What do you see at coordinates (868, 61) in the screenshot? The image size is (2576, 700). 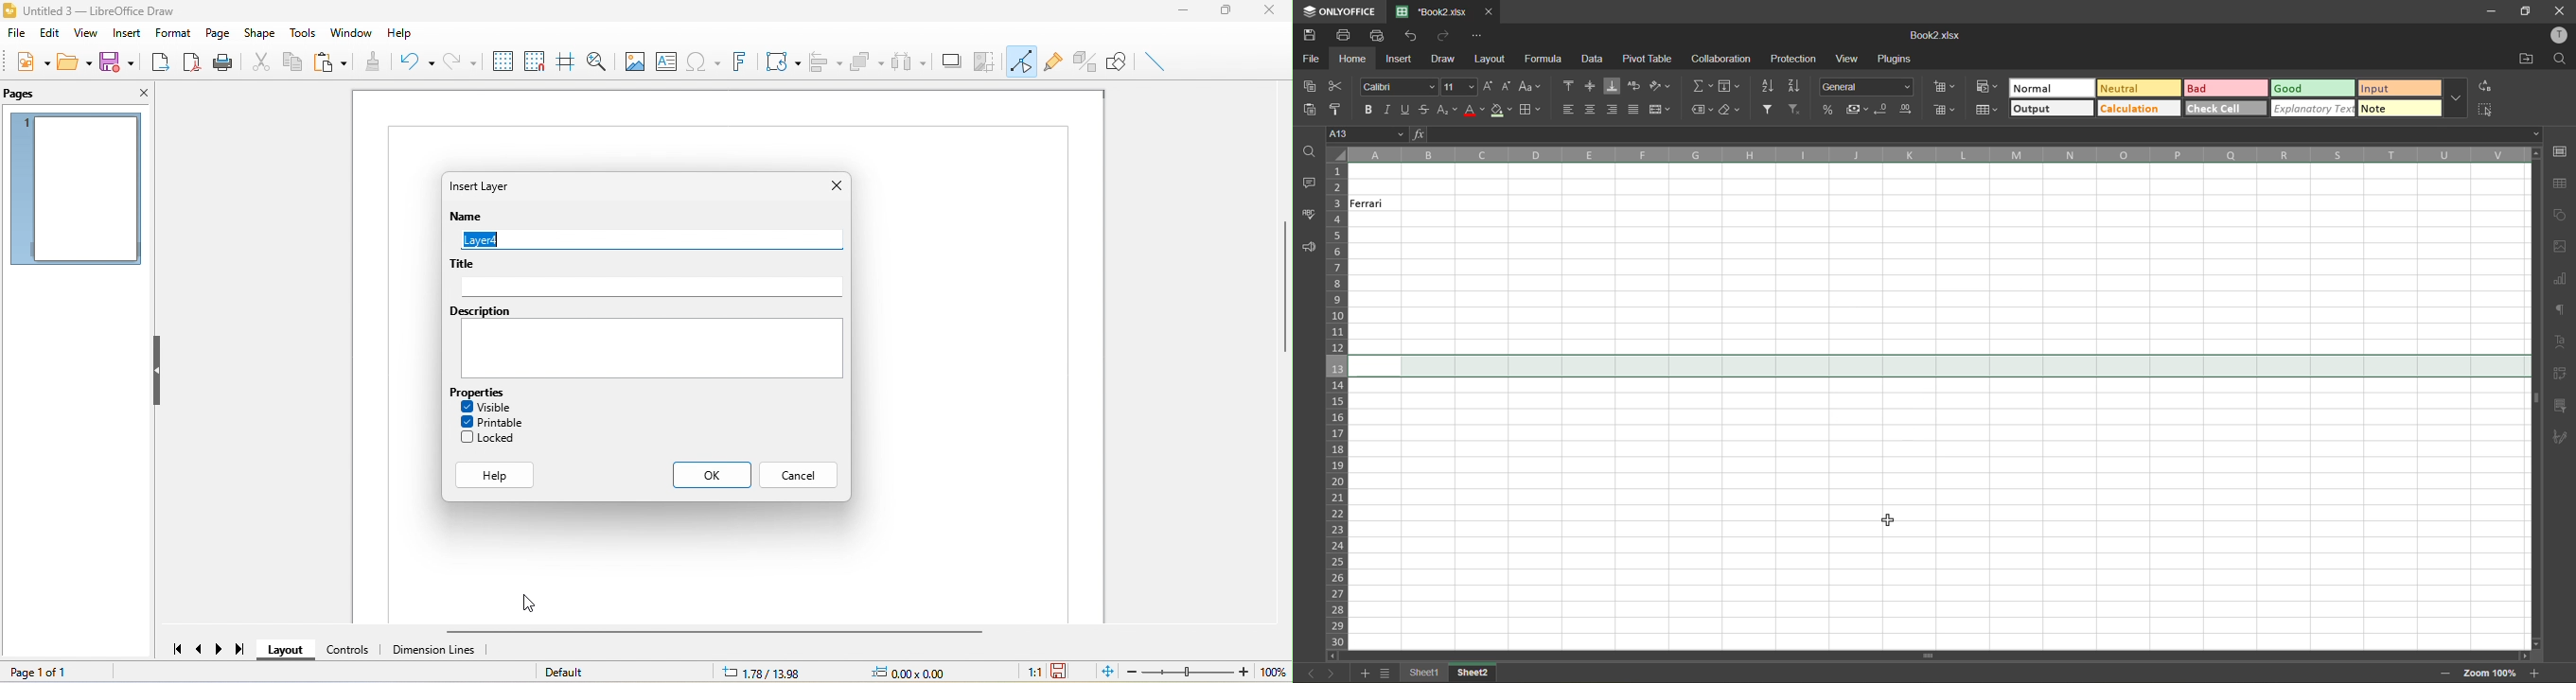 I see `arrange` at bounding box center [868, 61].